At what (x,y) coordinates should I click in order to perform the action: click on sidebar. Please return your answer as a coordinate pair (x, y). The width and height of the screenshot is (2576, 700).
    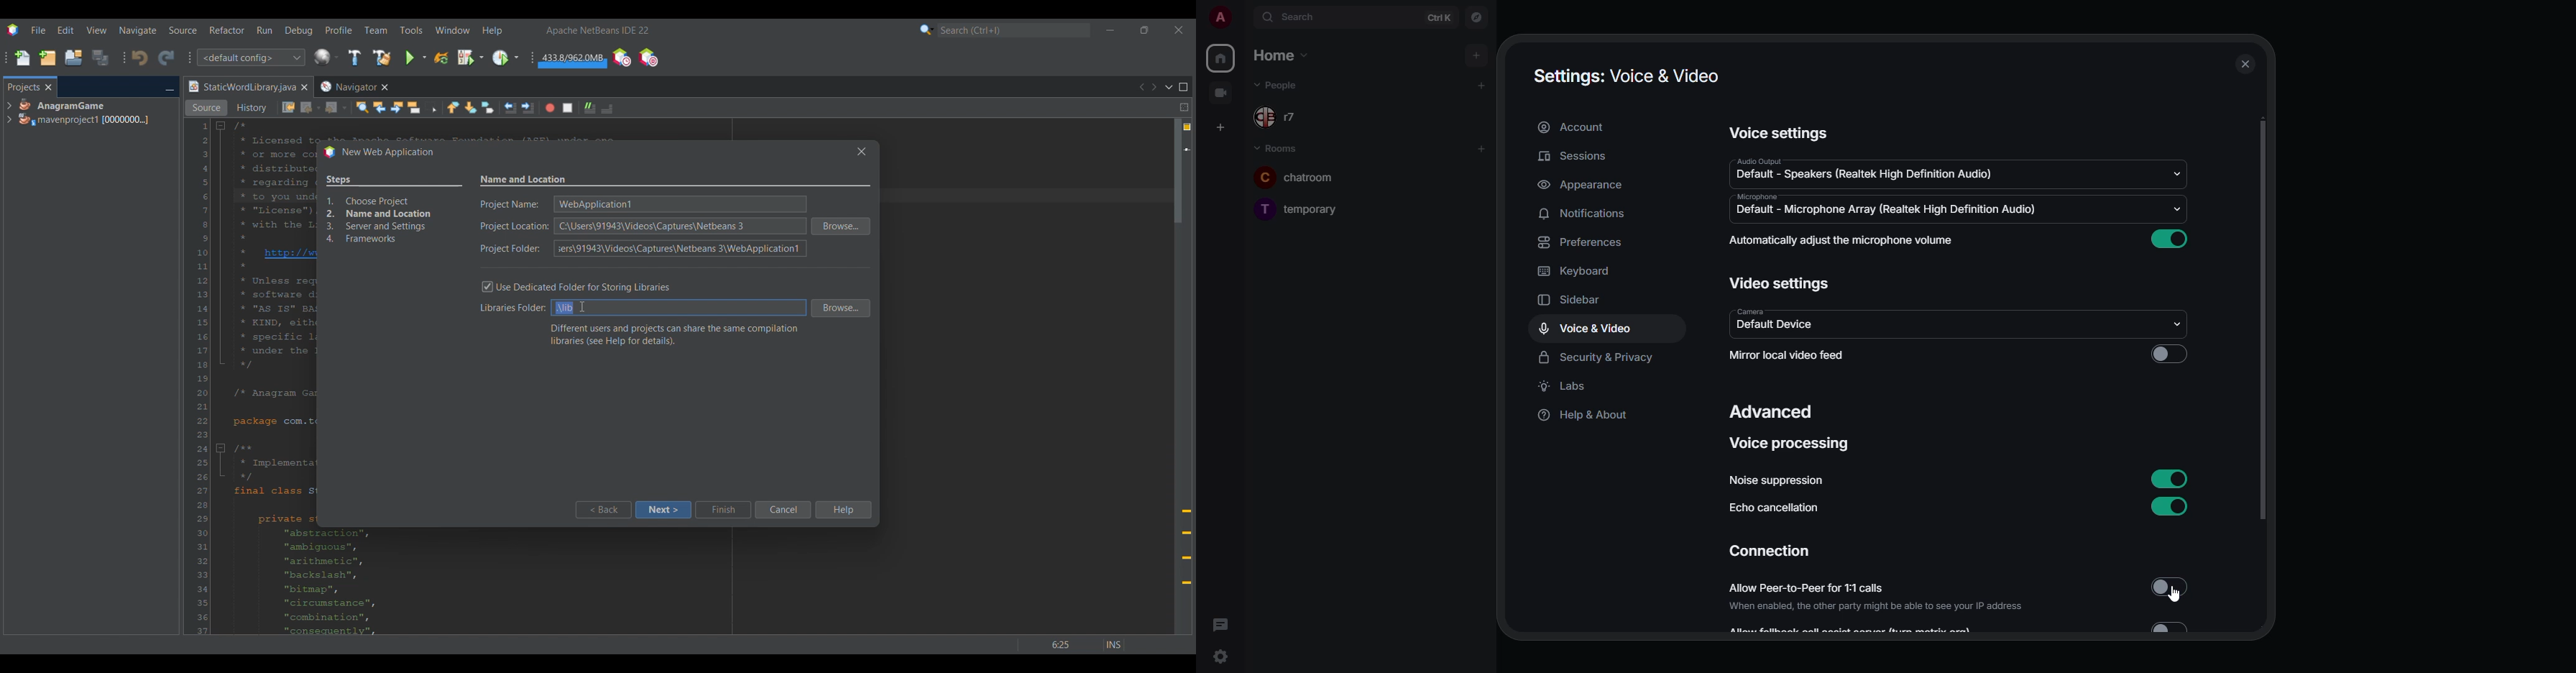
    Looking at the image, I should click on (1576, 299).